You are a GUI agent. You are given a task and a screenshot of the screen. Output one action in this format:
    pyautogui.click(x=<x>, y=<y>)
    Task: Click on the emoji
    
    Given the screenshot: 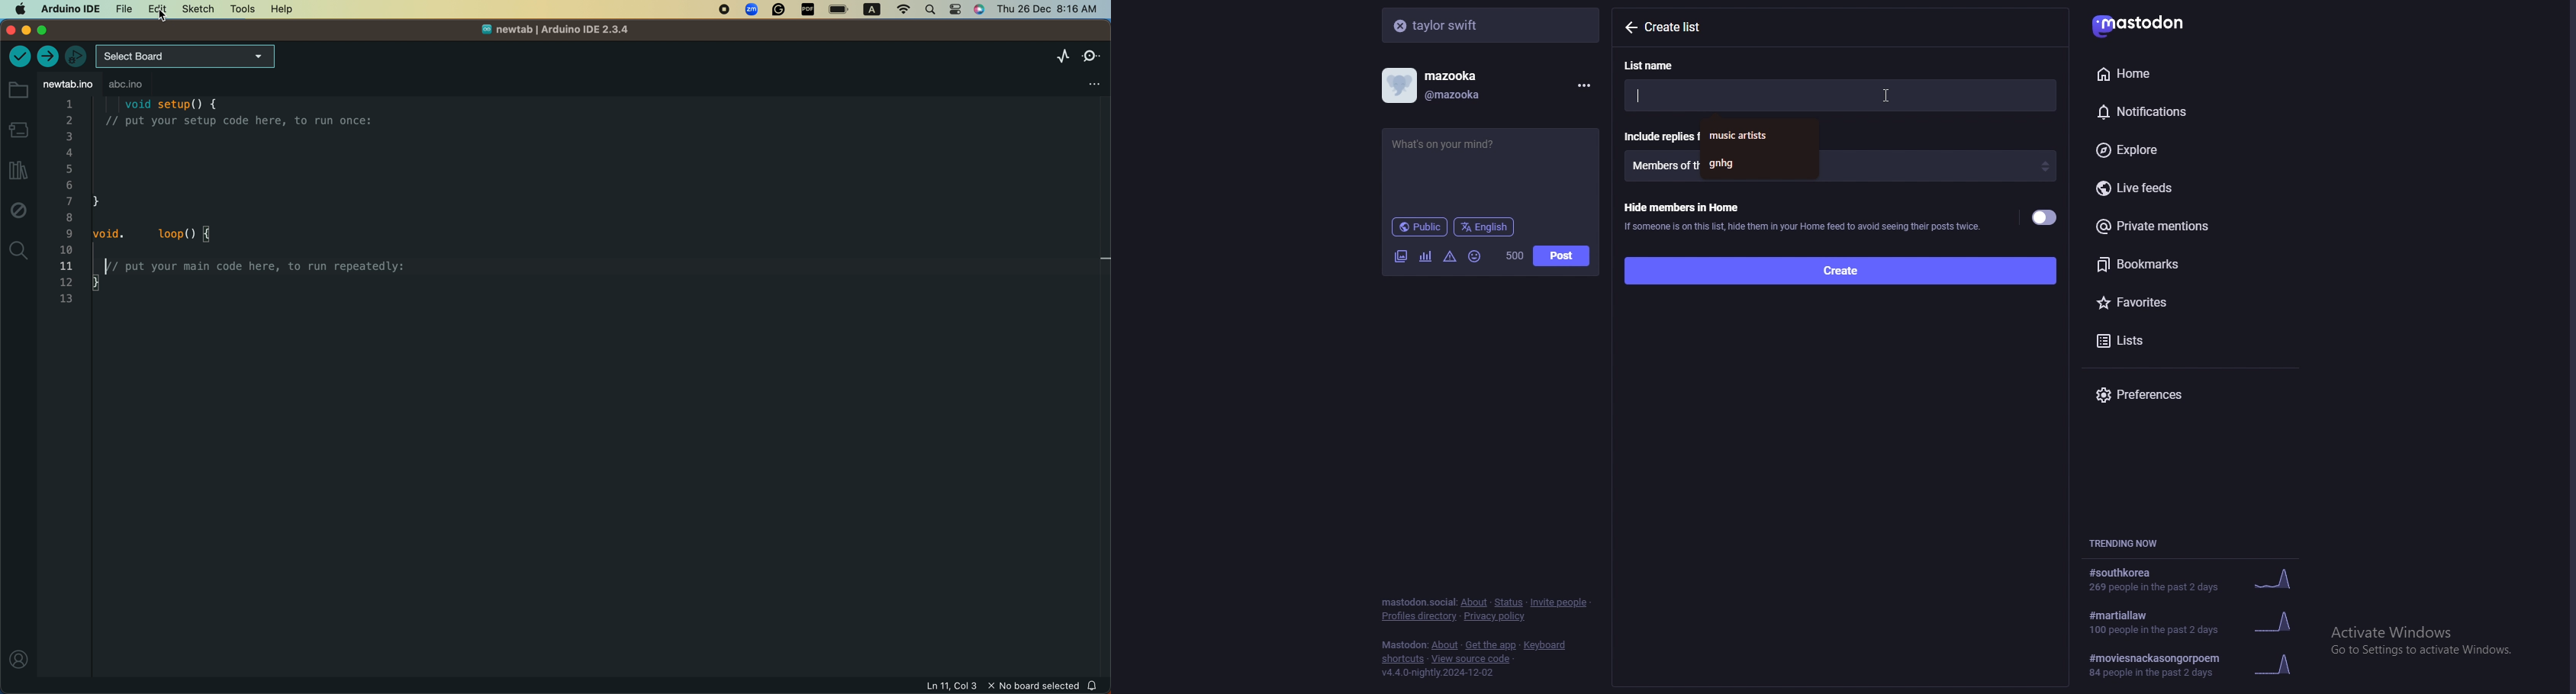 What is the action you would take?
    pyautogui.click(x=1476, y=255)
    